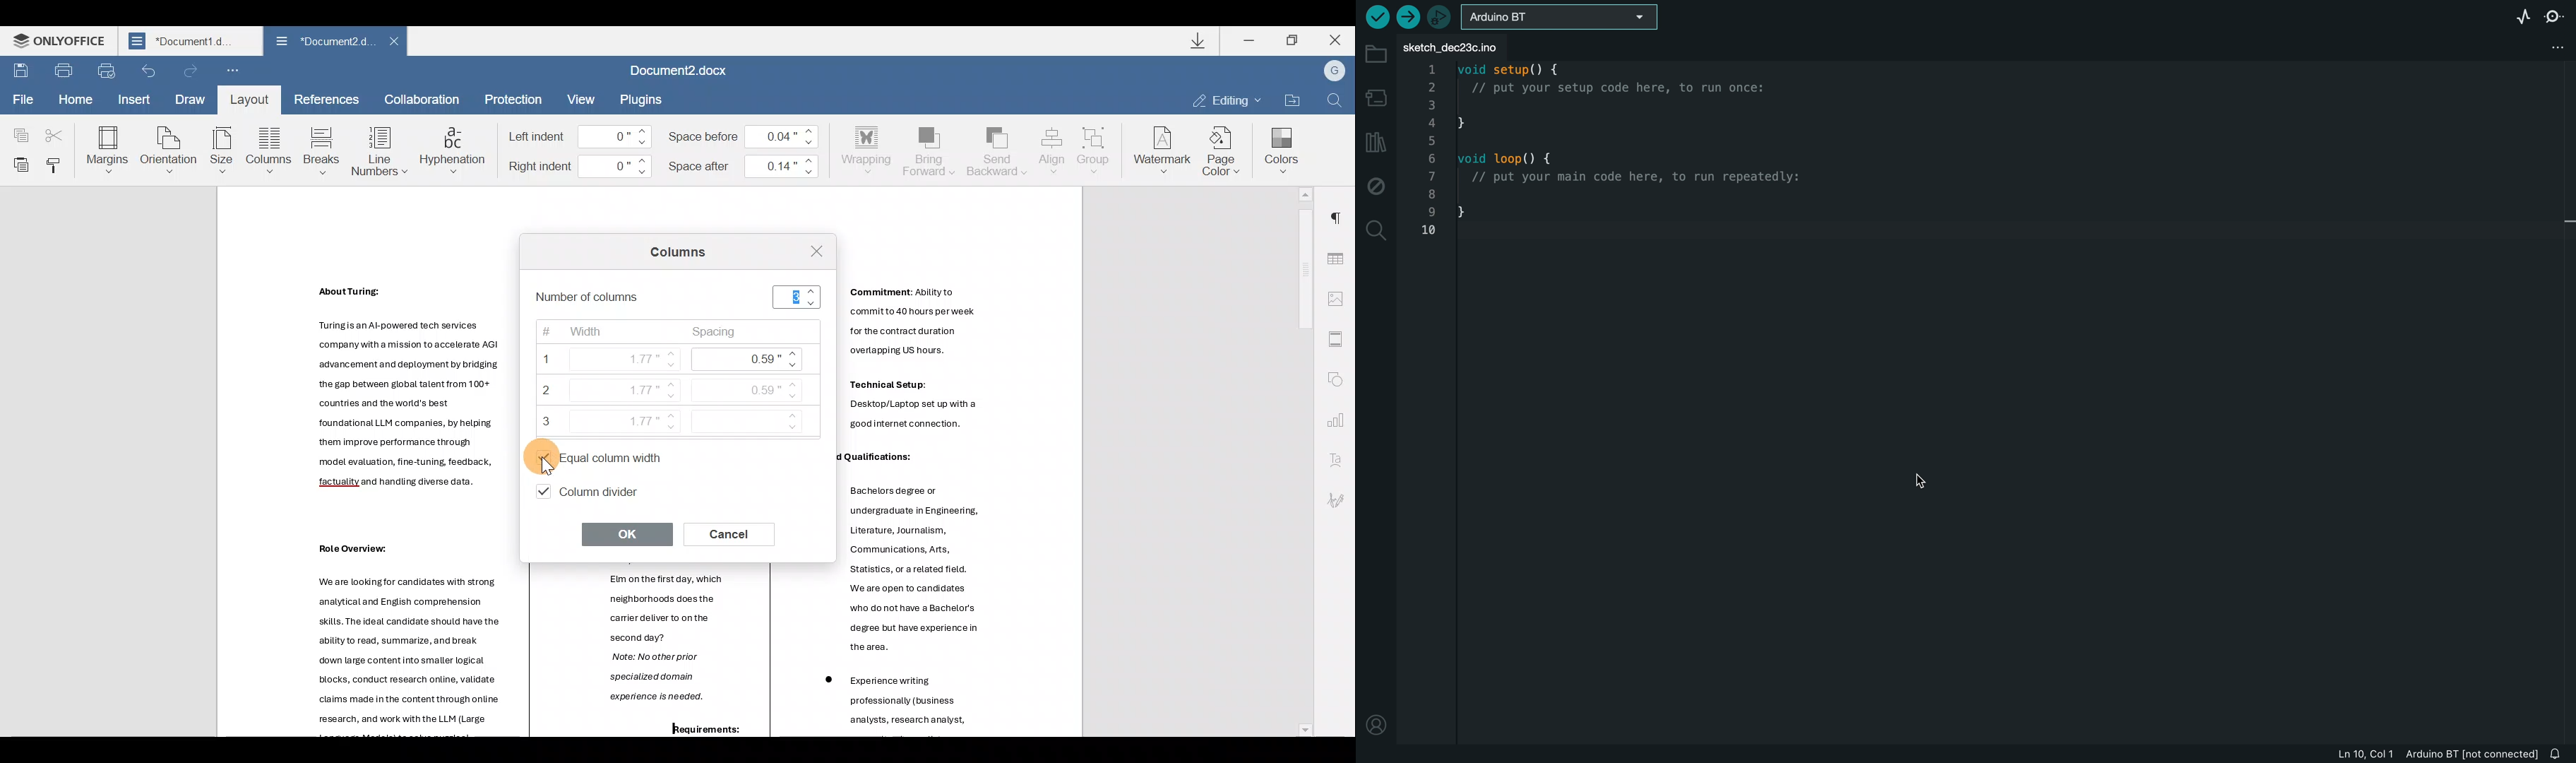 The height and width of the screenshot is (784, 2576). Describe the element at coordinates (191, 97) in the screenshot. I see `Draw` at that location.